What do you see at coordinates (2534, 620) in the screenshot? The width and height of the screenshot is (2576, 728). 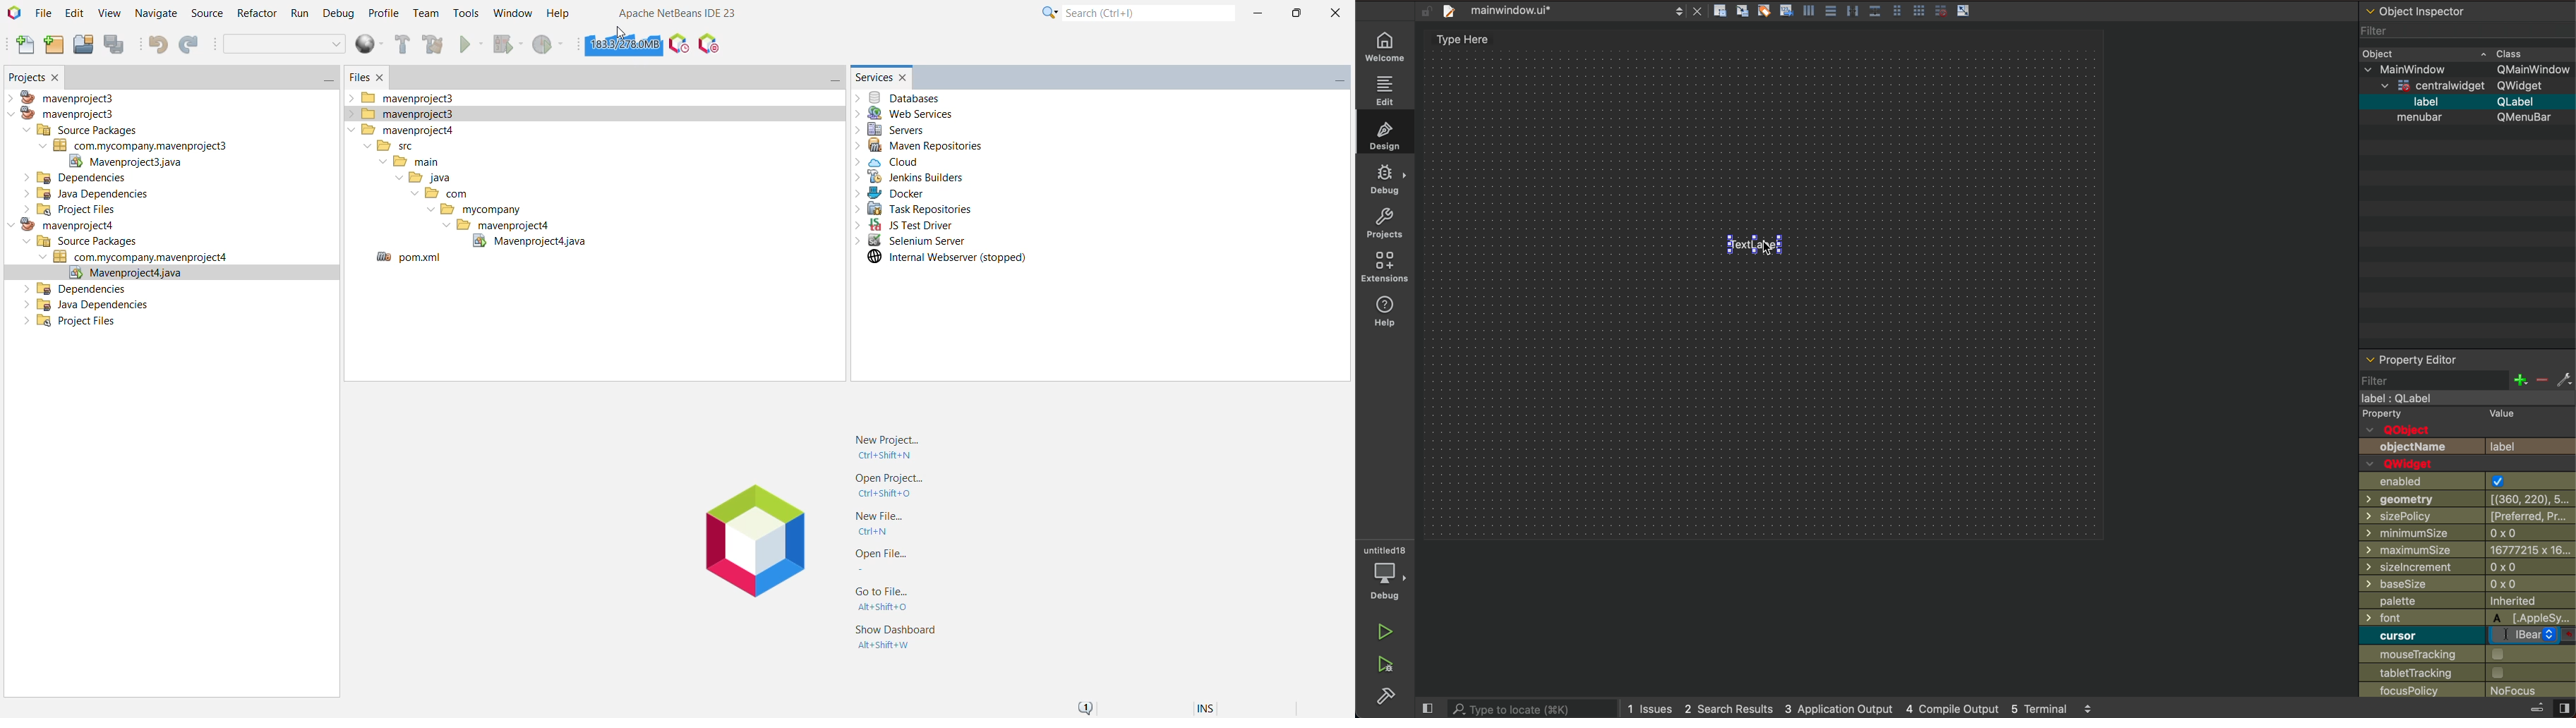 I see `applesy...` at bounding box center [2534, 620].